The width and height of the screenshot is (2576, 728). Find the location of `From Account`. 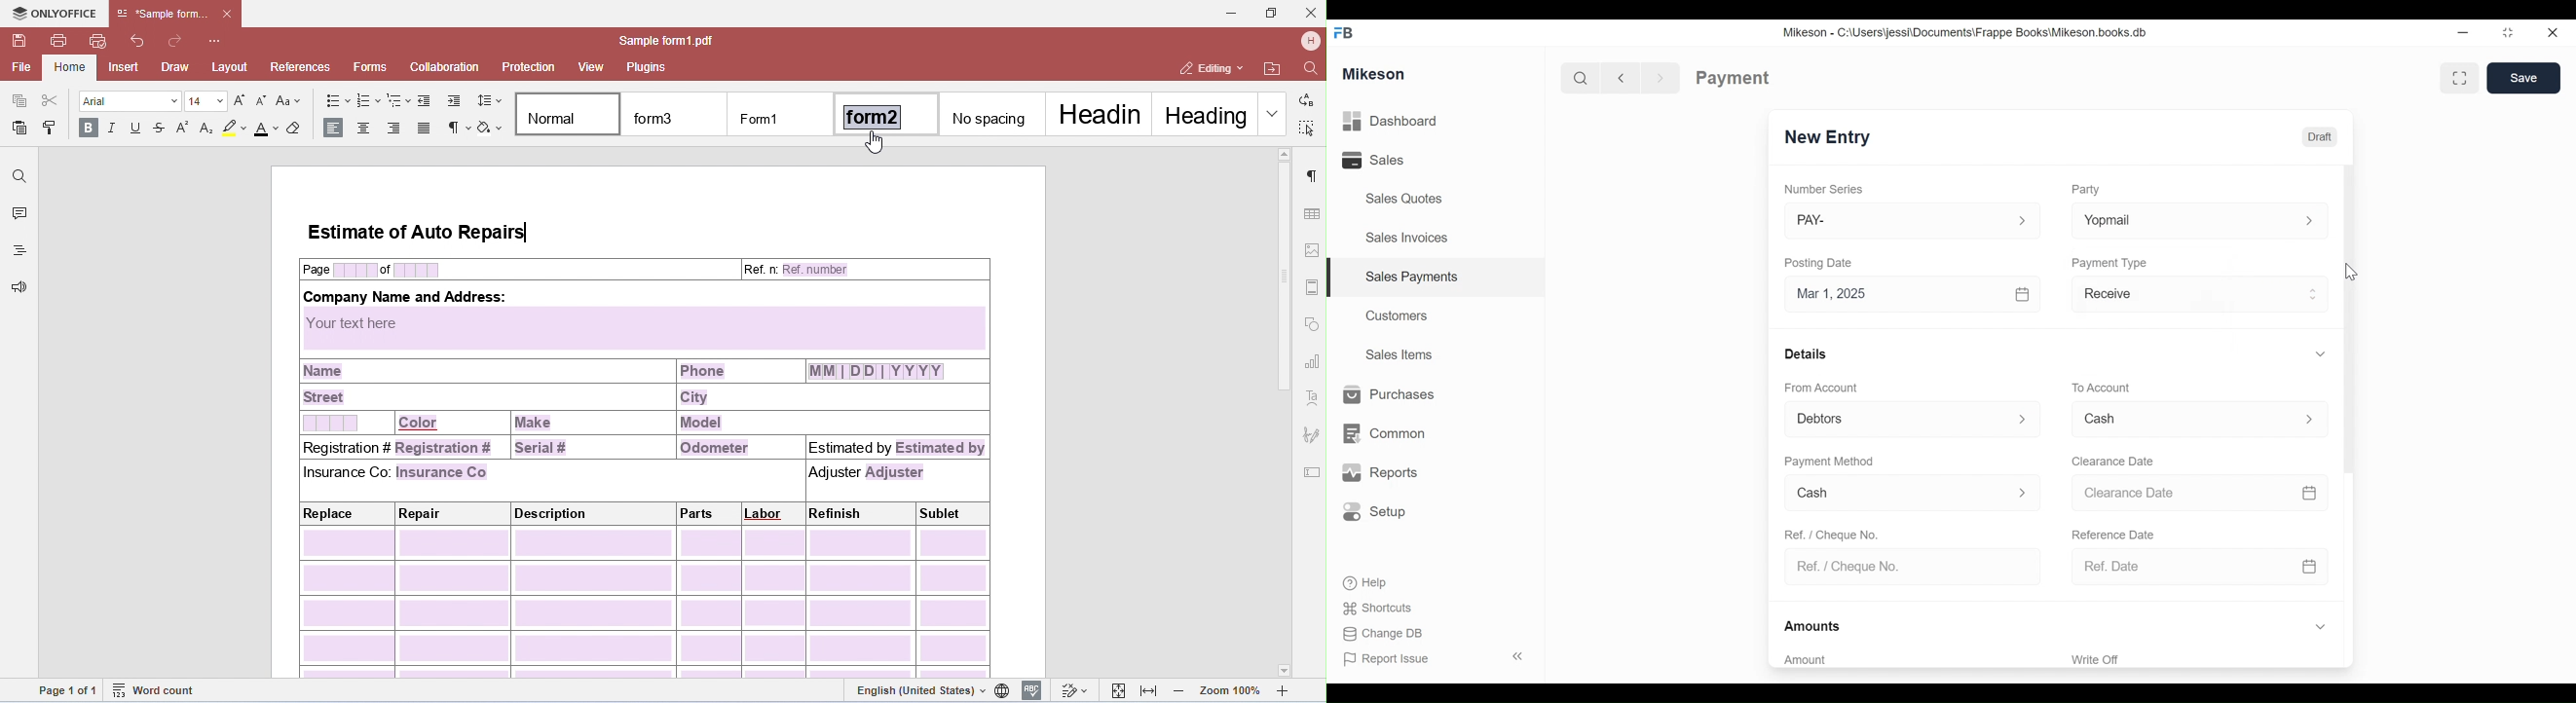

From Account is located at coordinates (1914, 420).